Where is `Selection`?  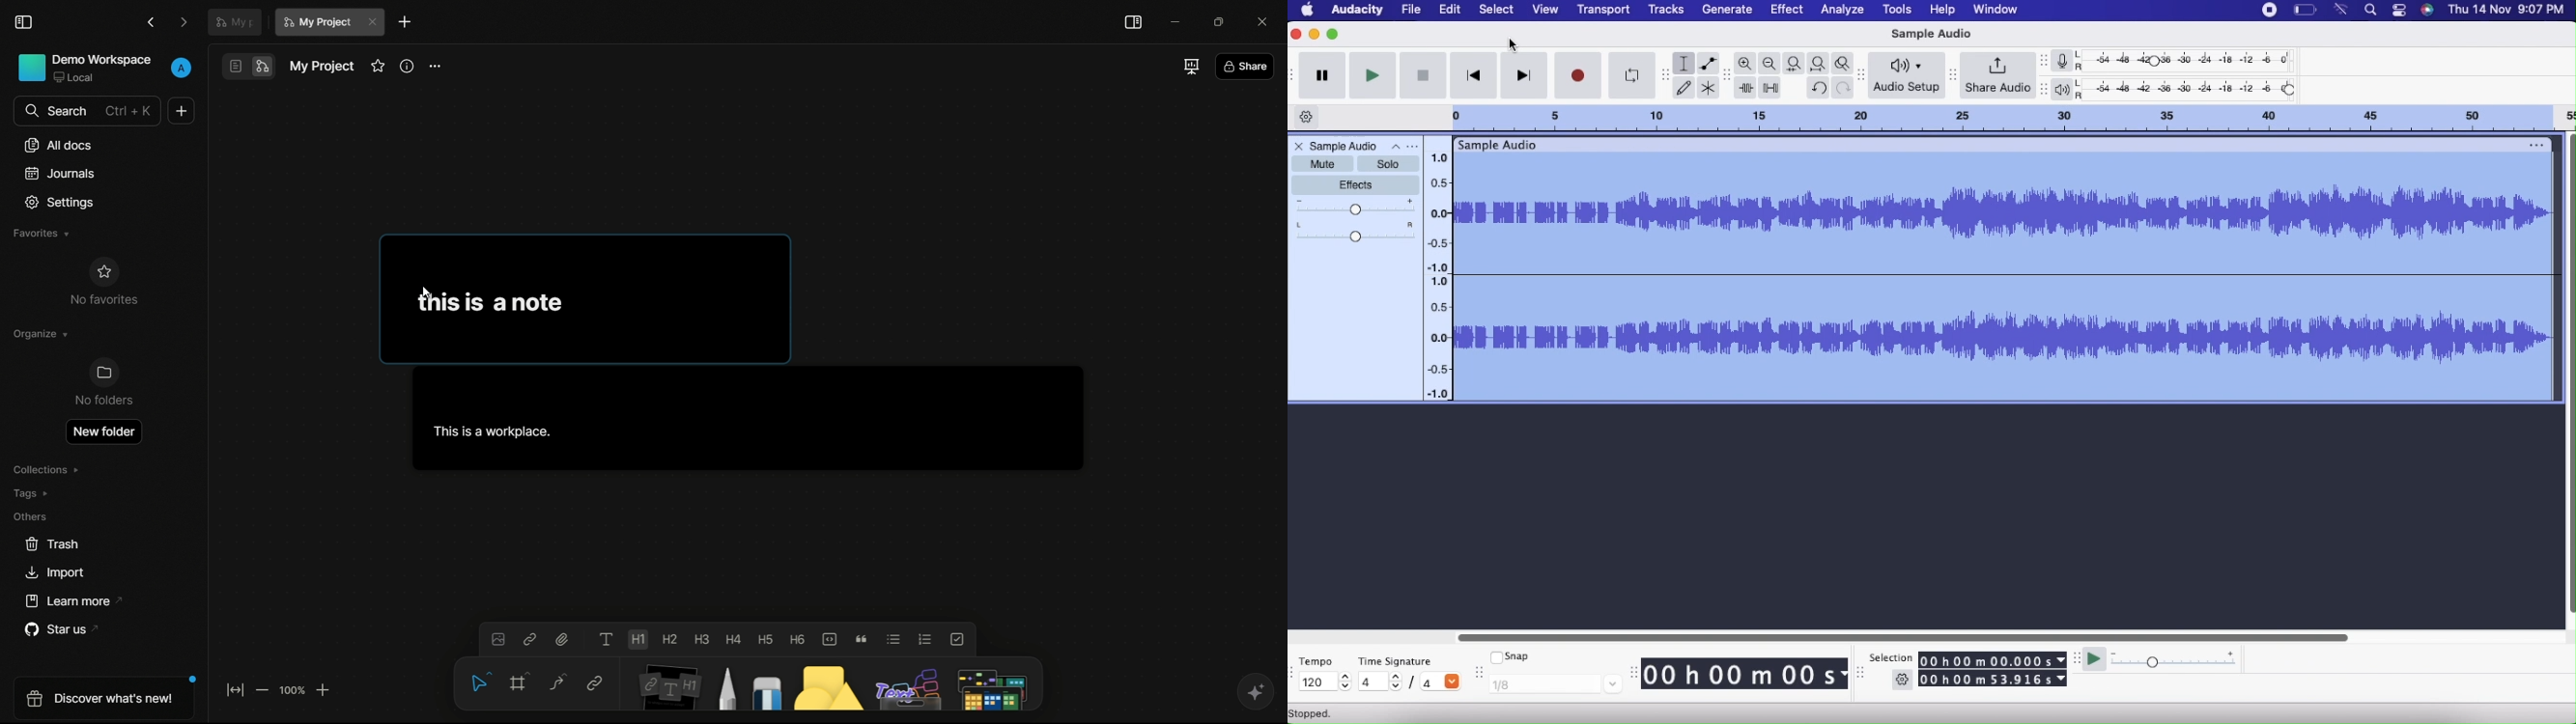 Selection is located at coordinates (1891, 655).